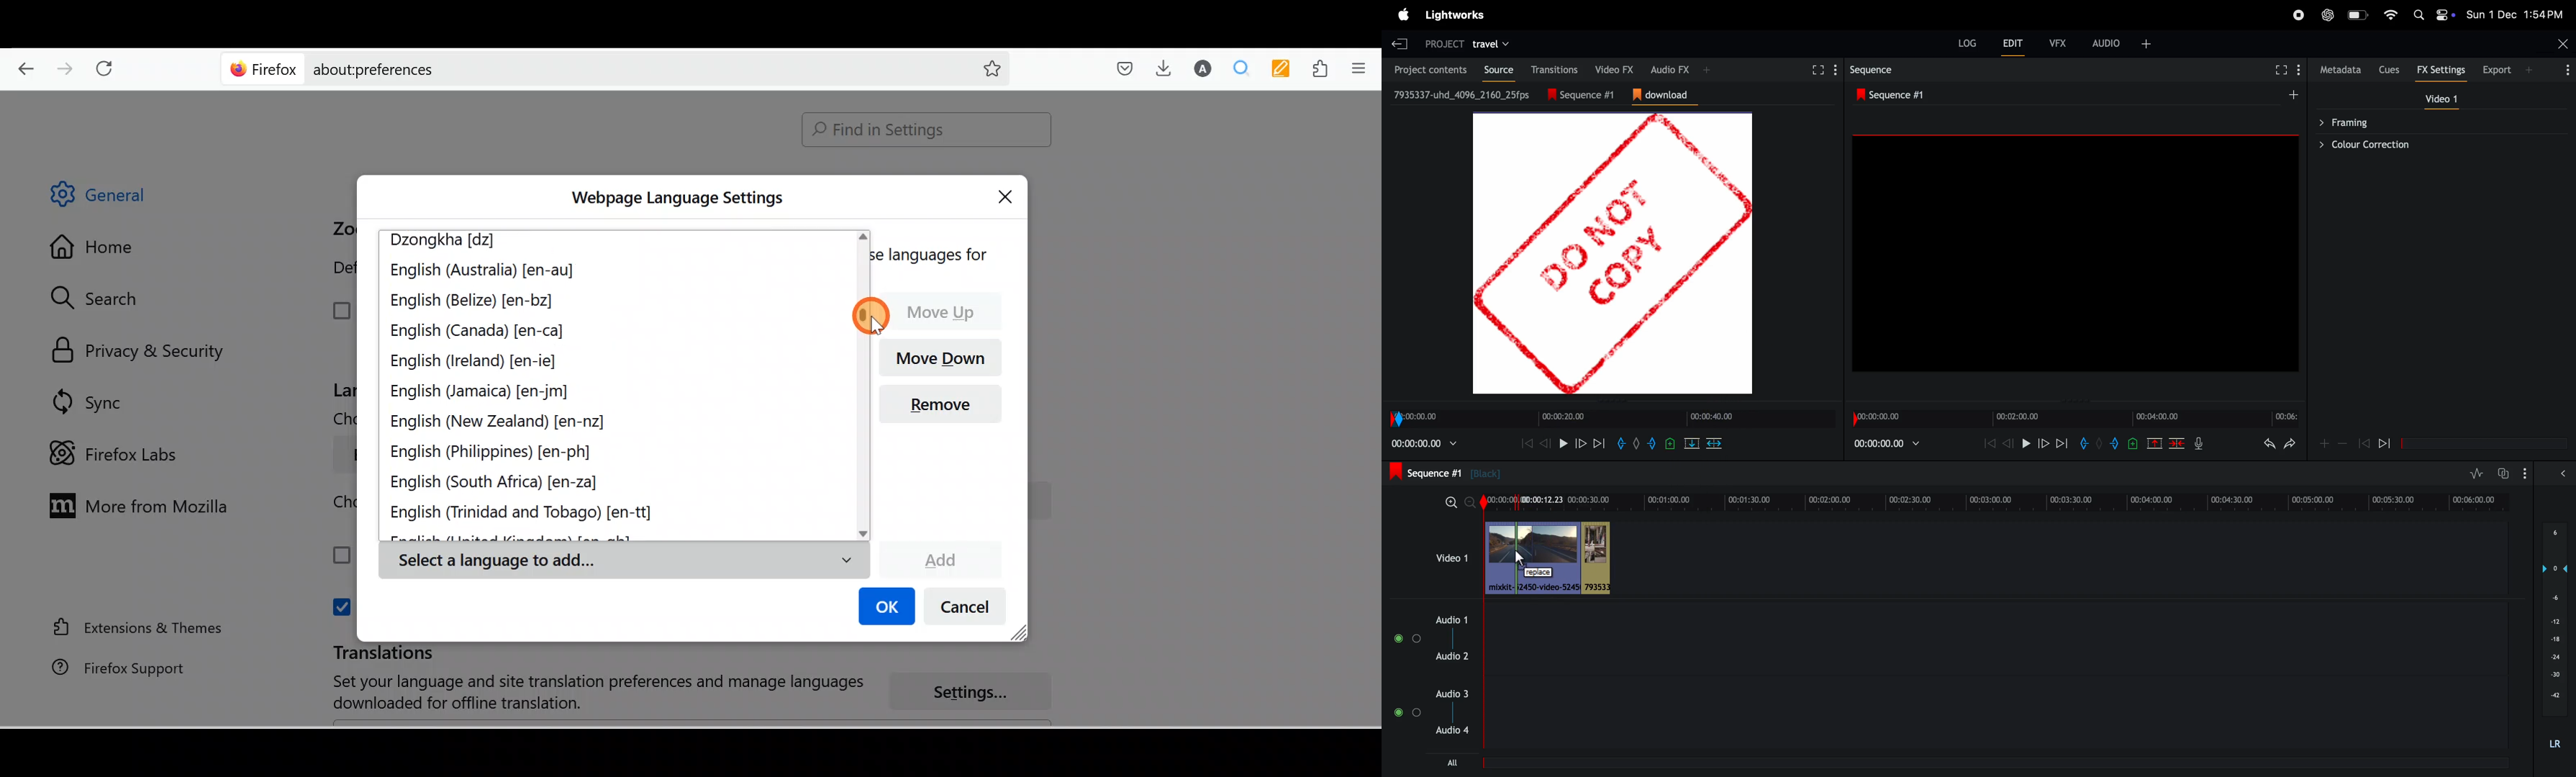 The image size is (2576, 784). I want to click on source, so click(1495, 70).